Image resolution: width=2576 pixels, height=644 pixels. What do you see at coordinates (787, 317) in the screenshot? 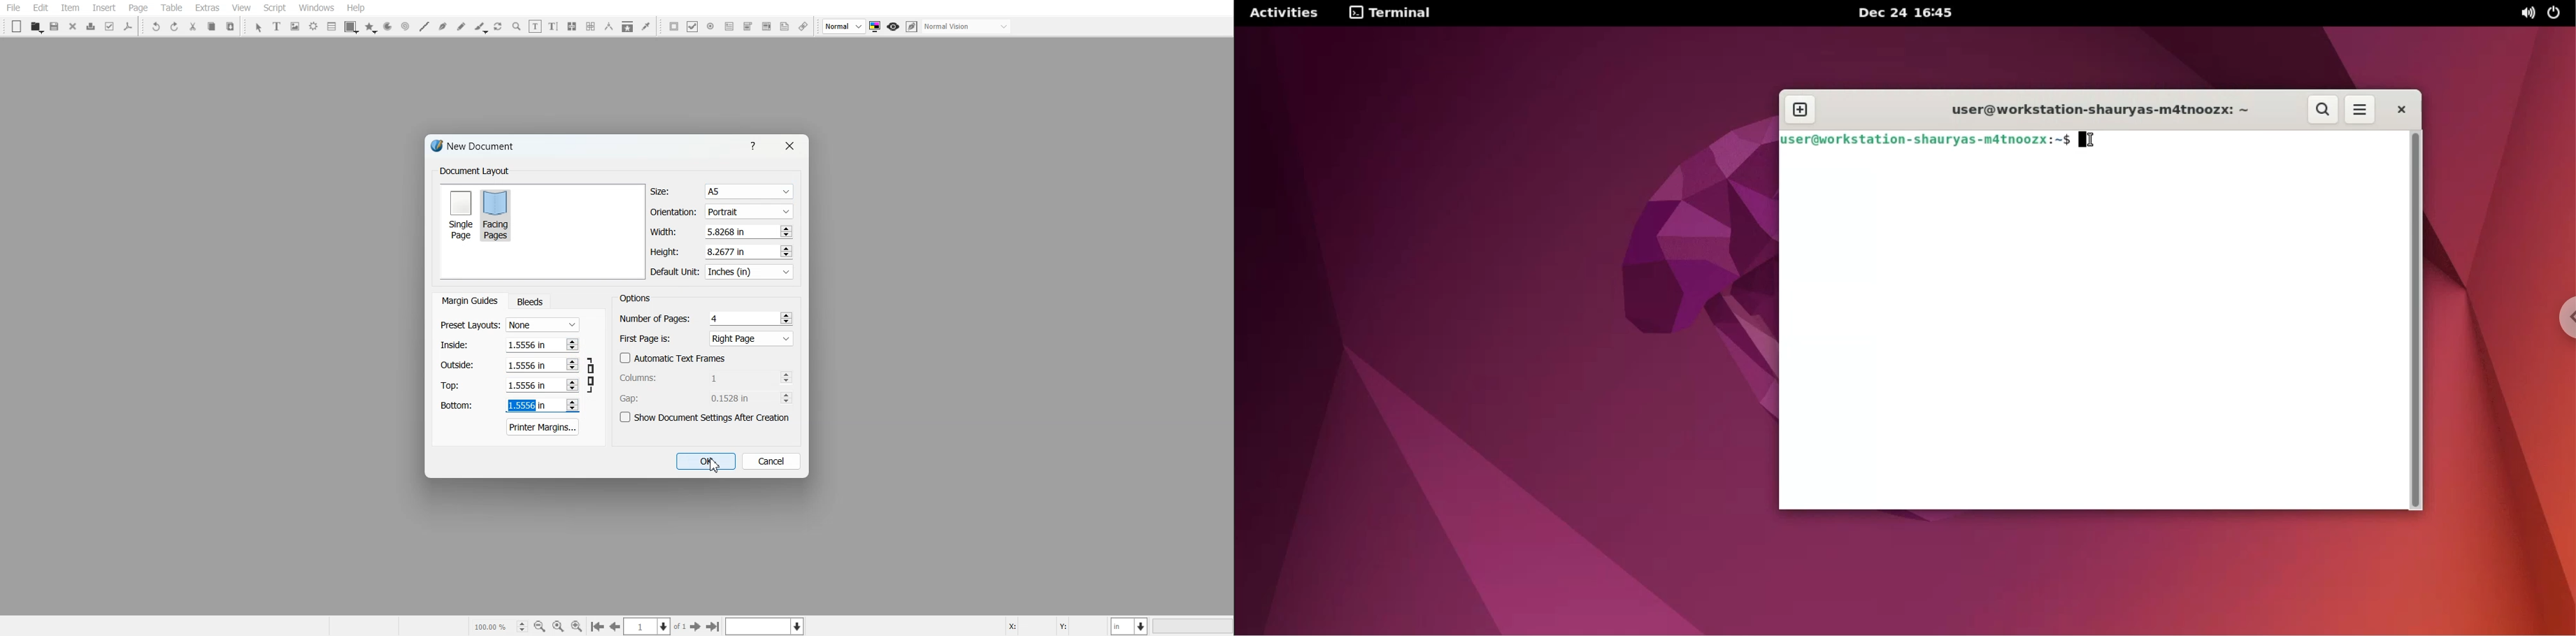
I see `Increase and decrease No. ` at bounding box center [787, 317].